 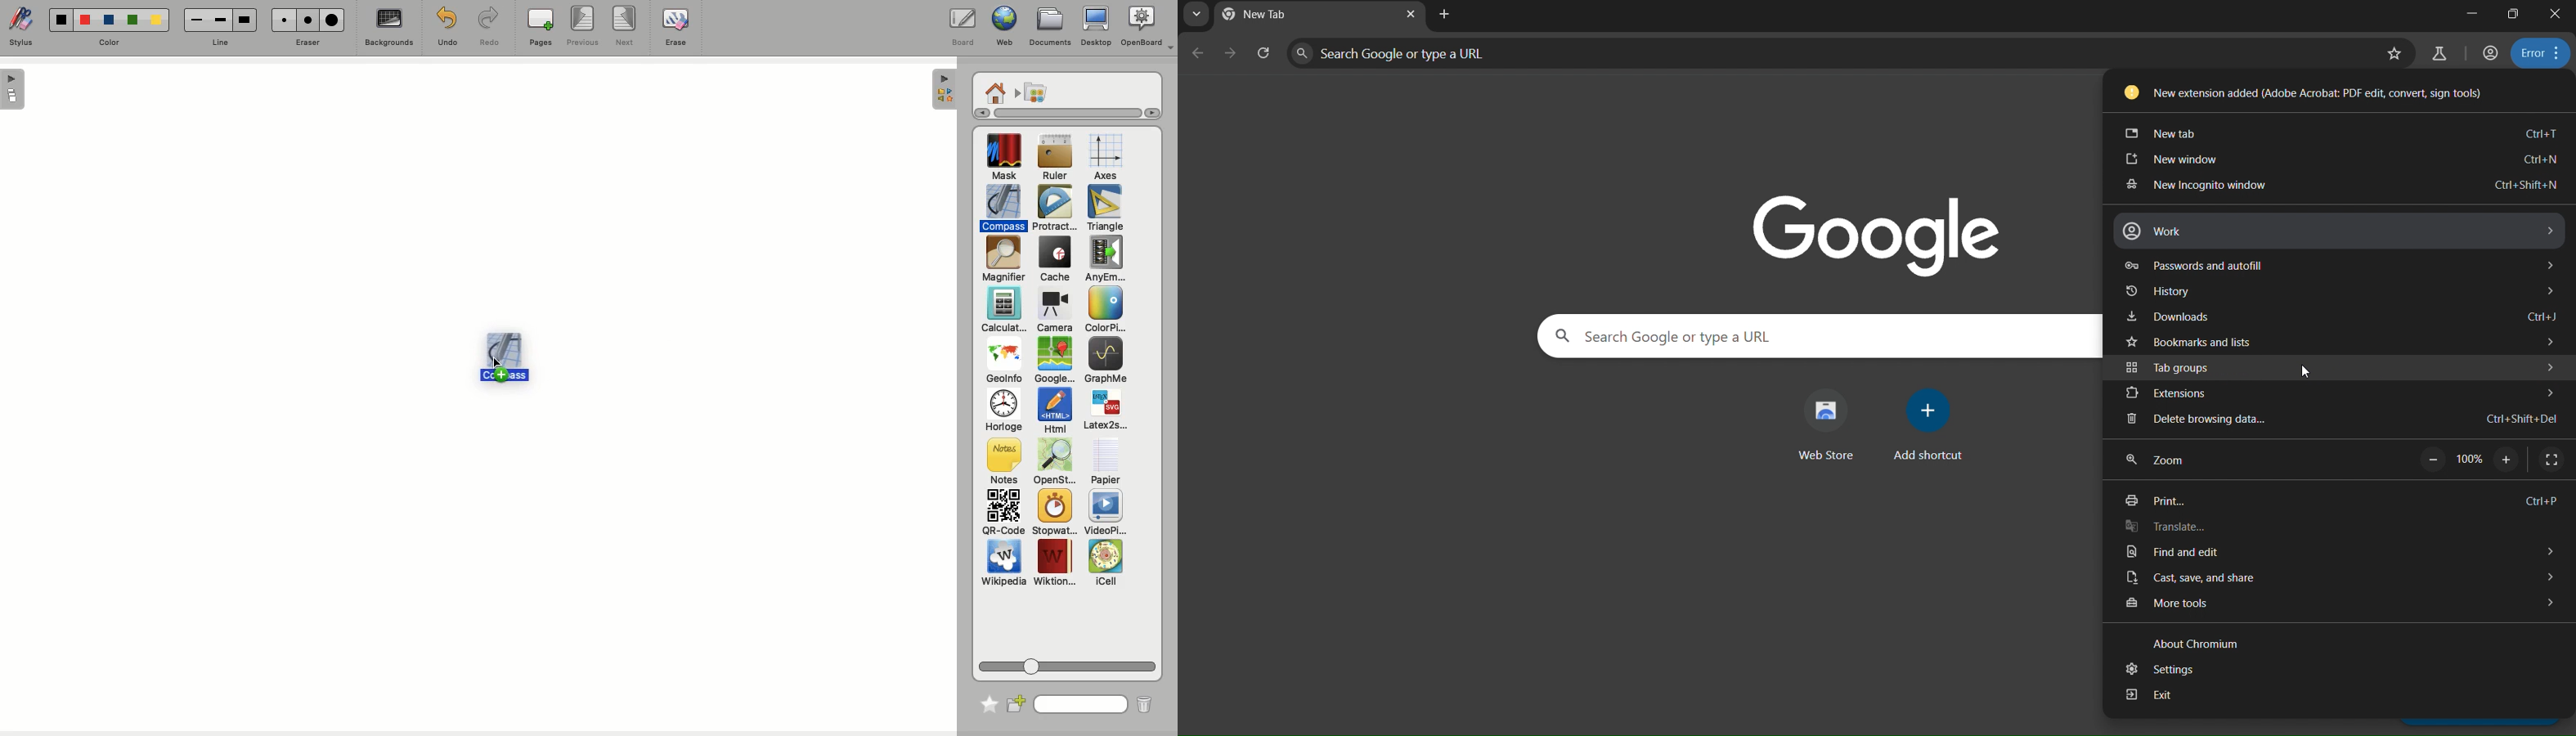 I want to click on color 4, so click(x=132, y=21).